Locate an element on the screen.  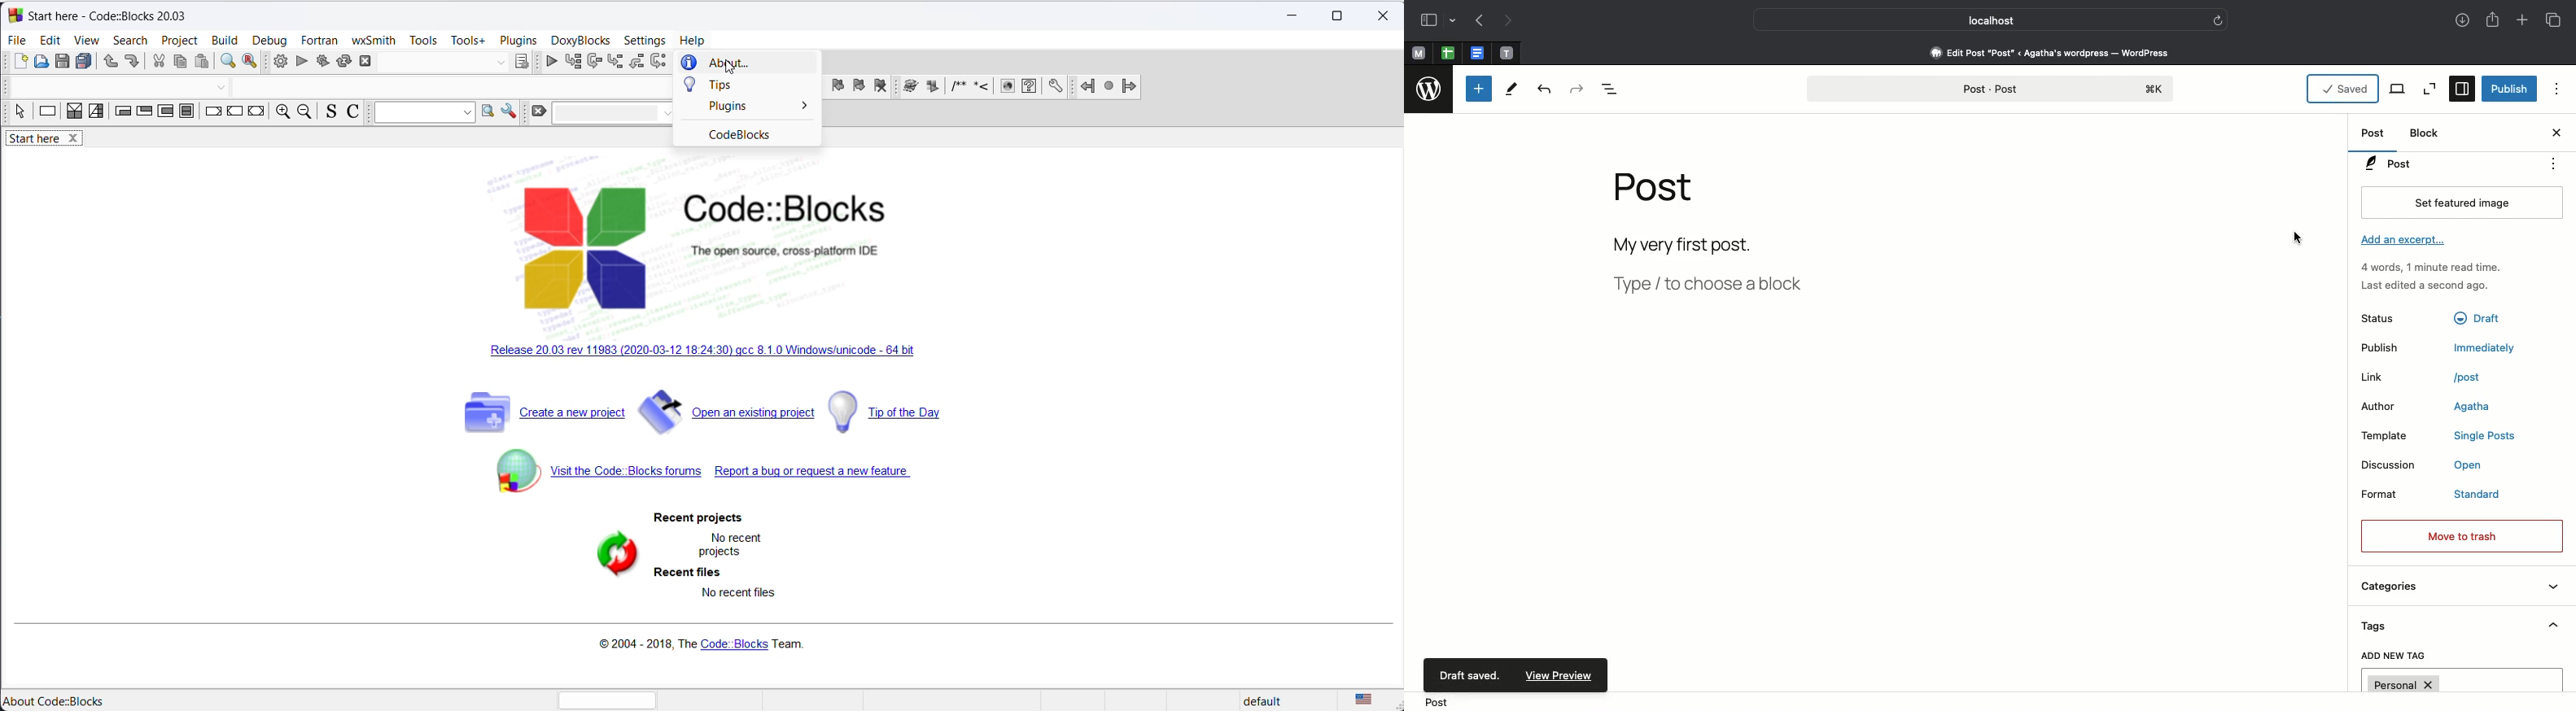
Downloads is located at coordinates (2460, 19).